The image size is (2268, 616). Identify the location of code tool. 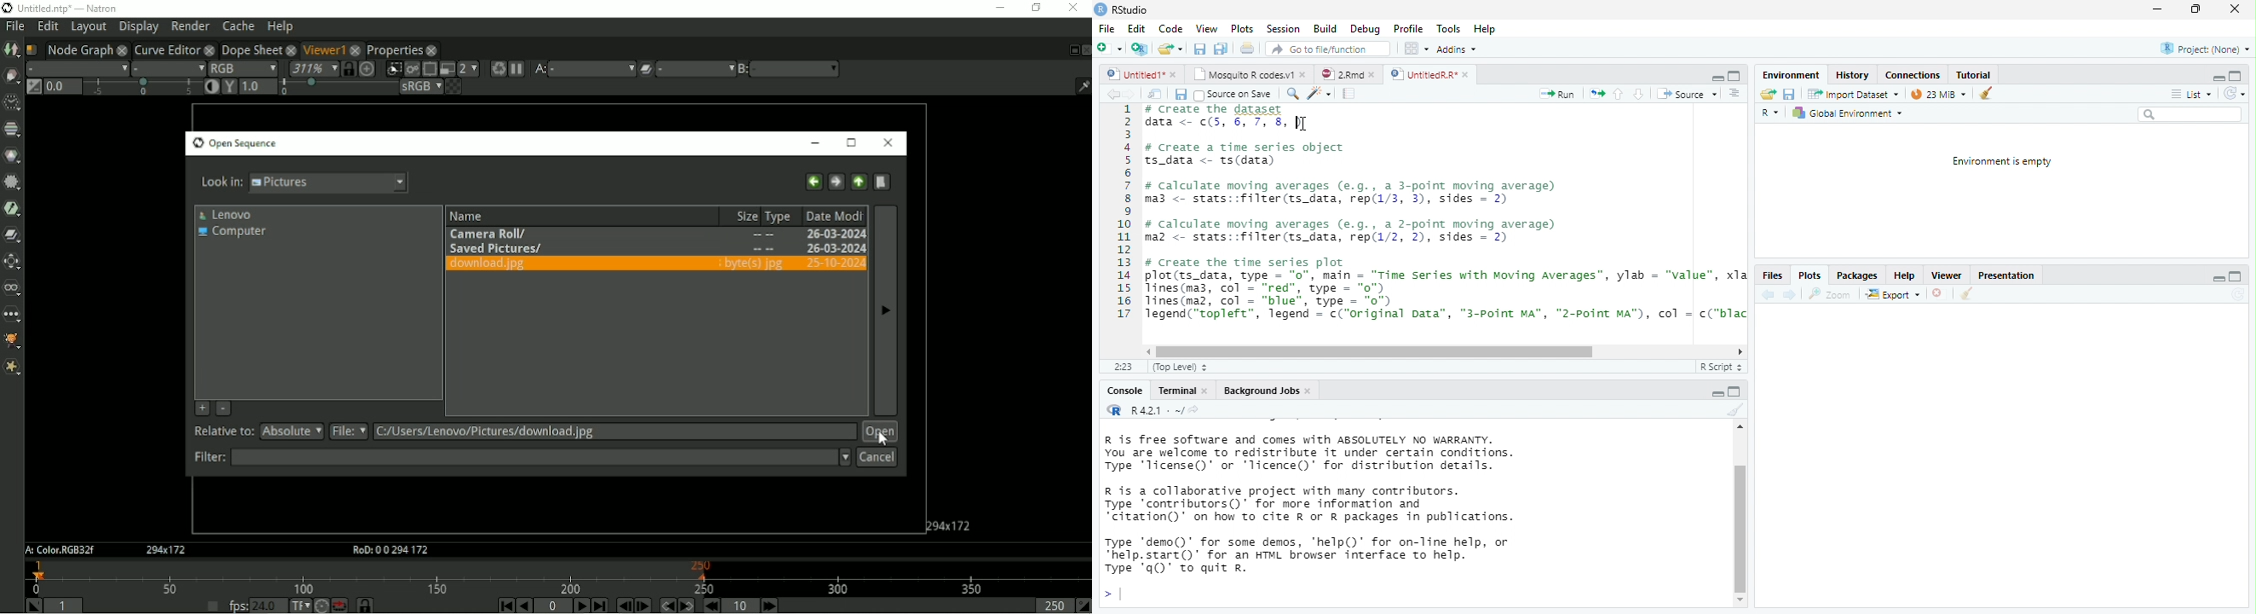
(1321, 93).